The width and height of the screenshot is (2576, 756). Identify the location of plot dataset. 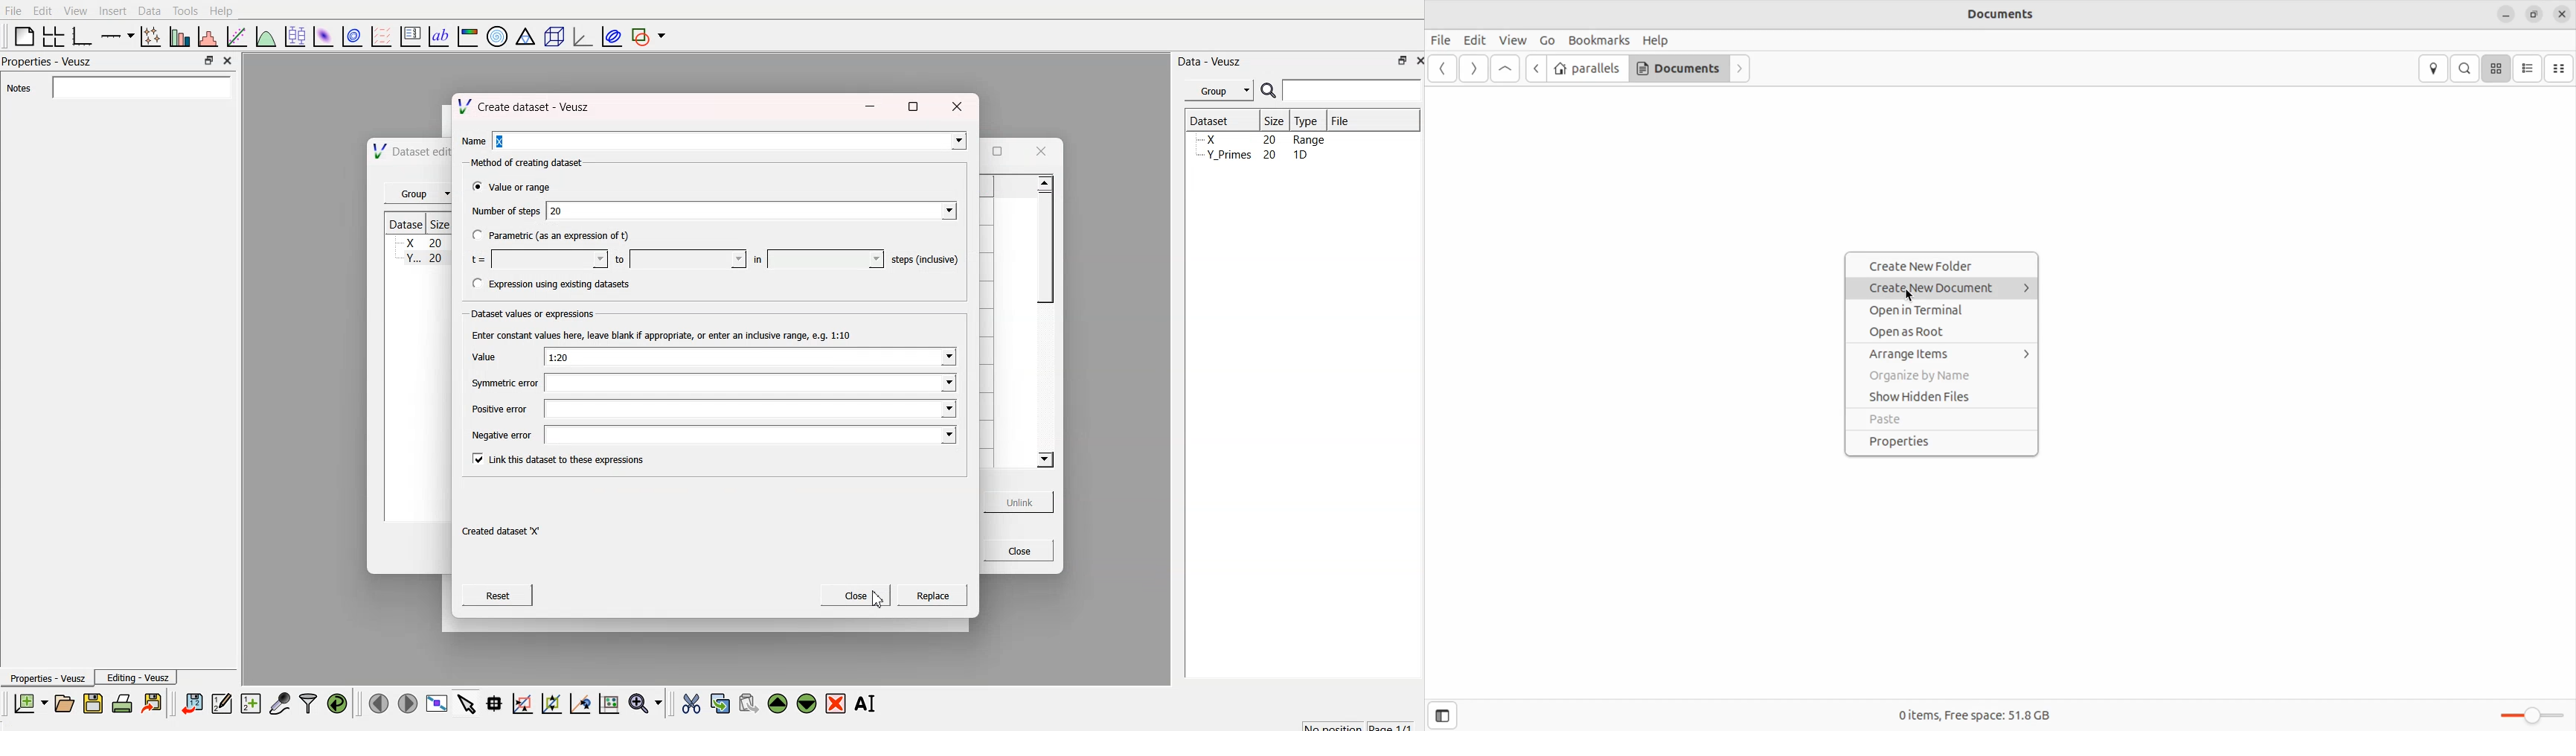
(324, 36).